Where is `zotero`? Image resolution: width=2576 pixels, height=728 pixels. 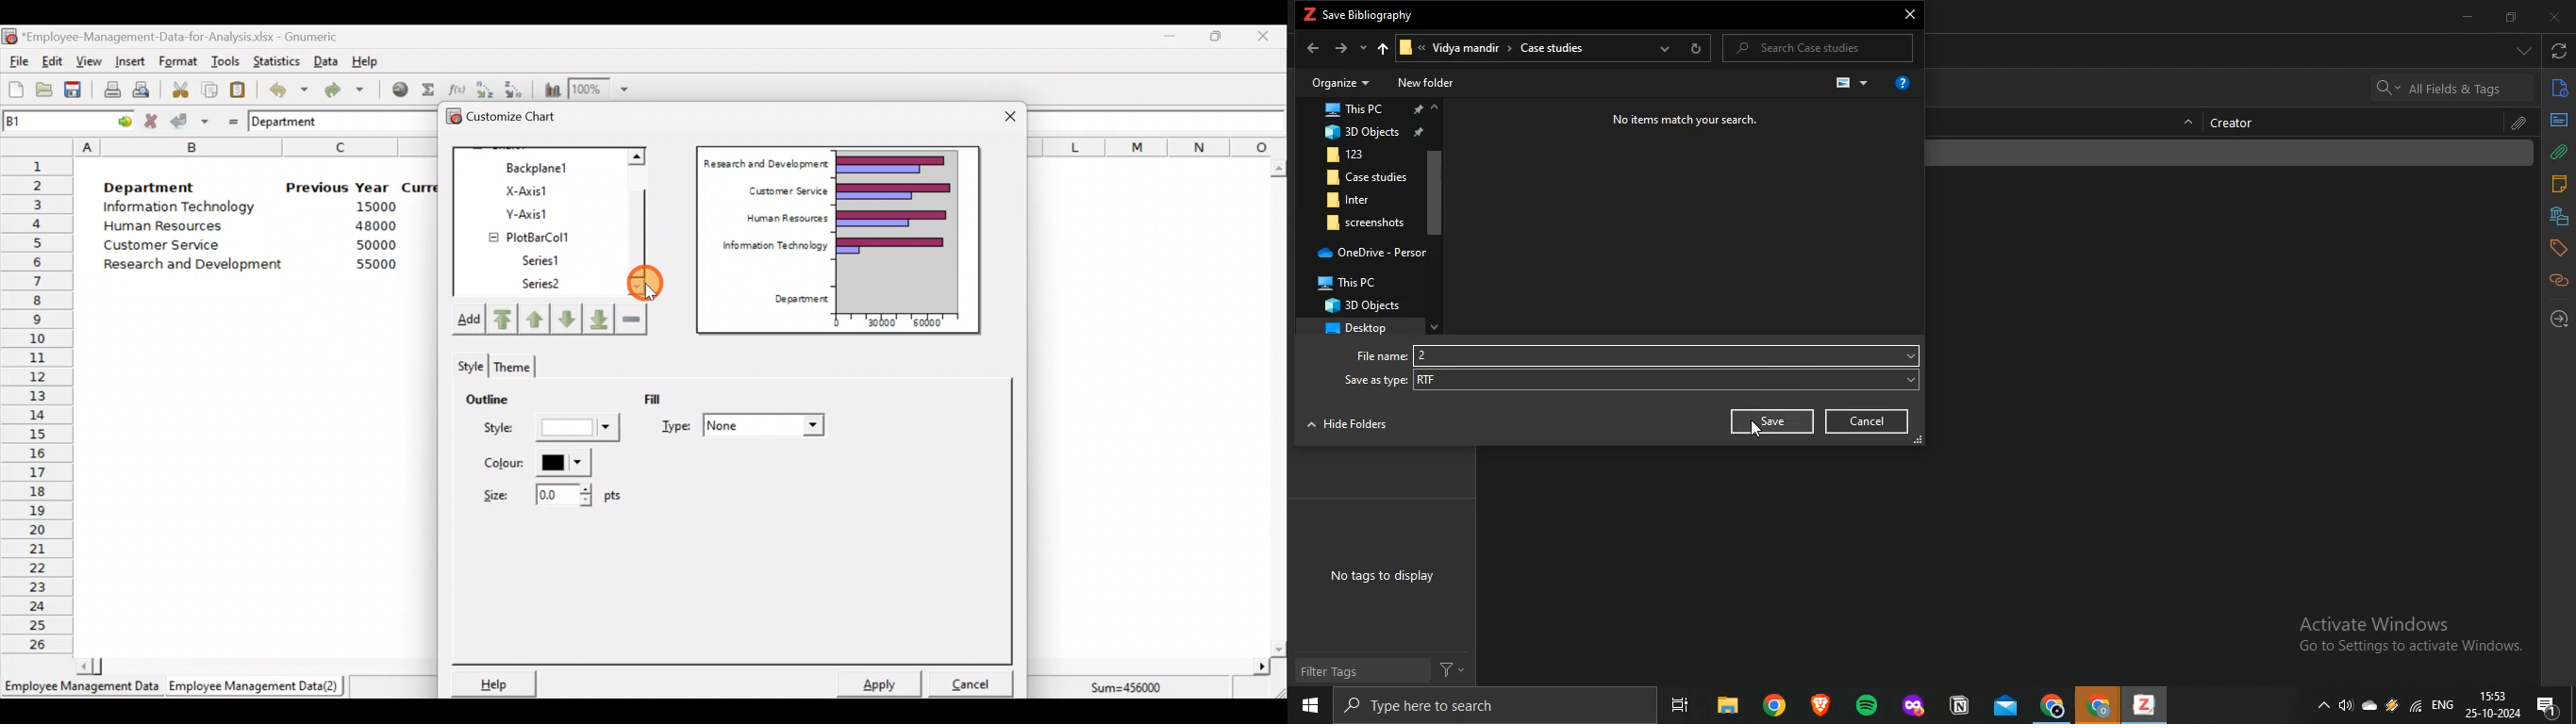
zotero is located at coordinates (1310, 17).